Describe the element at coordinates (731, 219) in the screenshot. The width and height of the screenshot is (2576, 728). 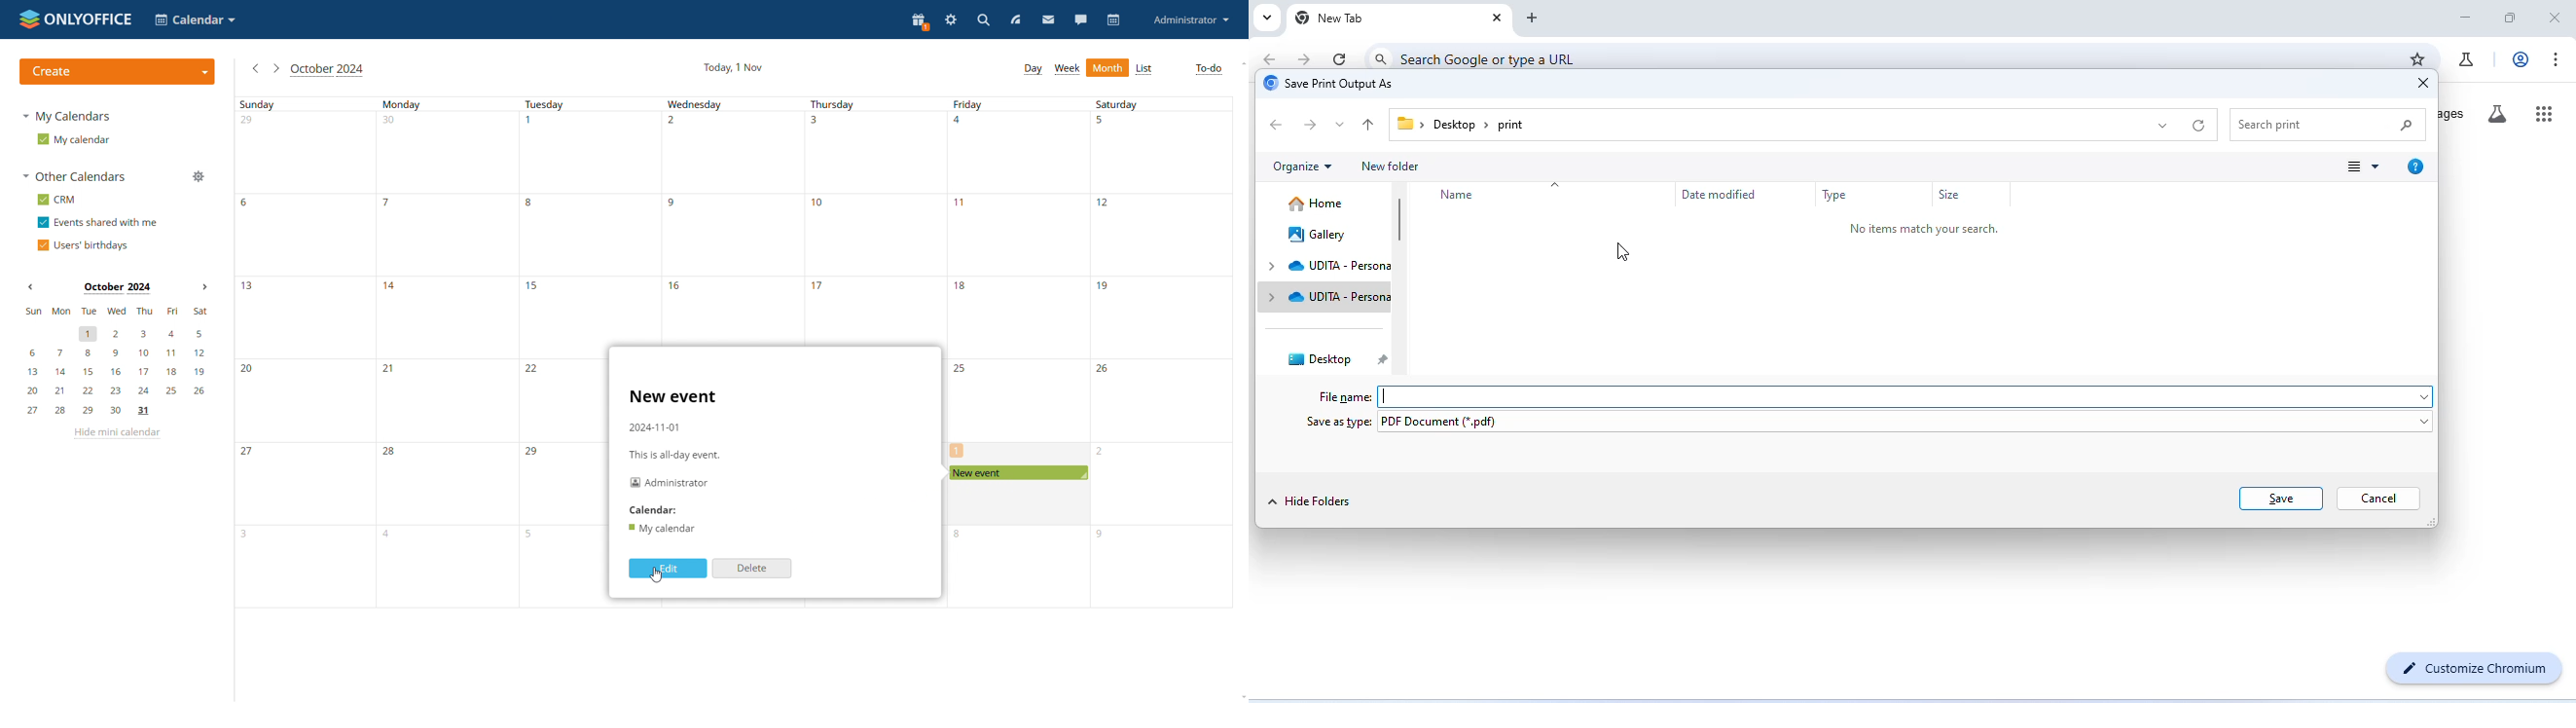
I see `Wednesday` at that location.